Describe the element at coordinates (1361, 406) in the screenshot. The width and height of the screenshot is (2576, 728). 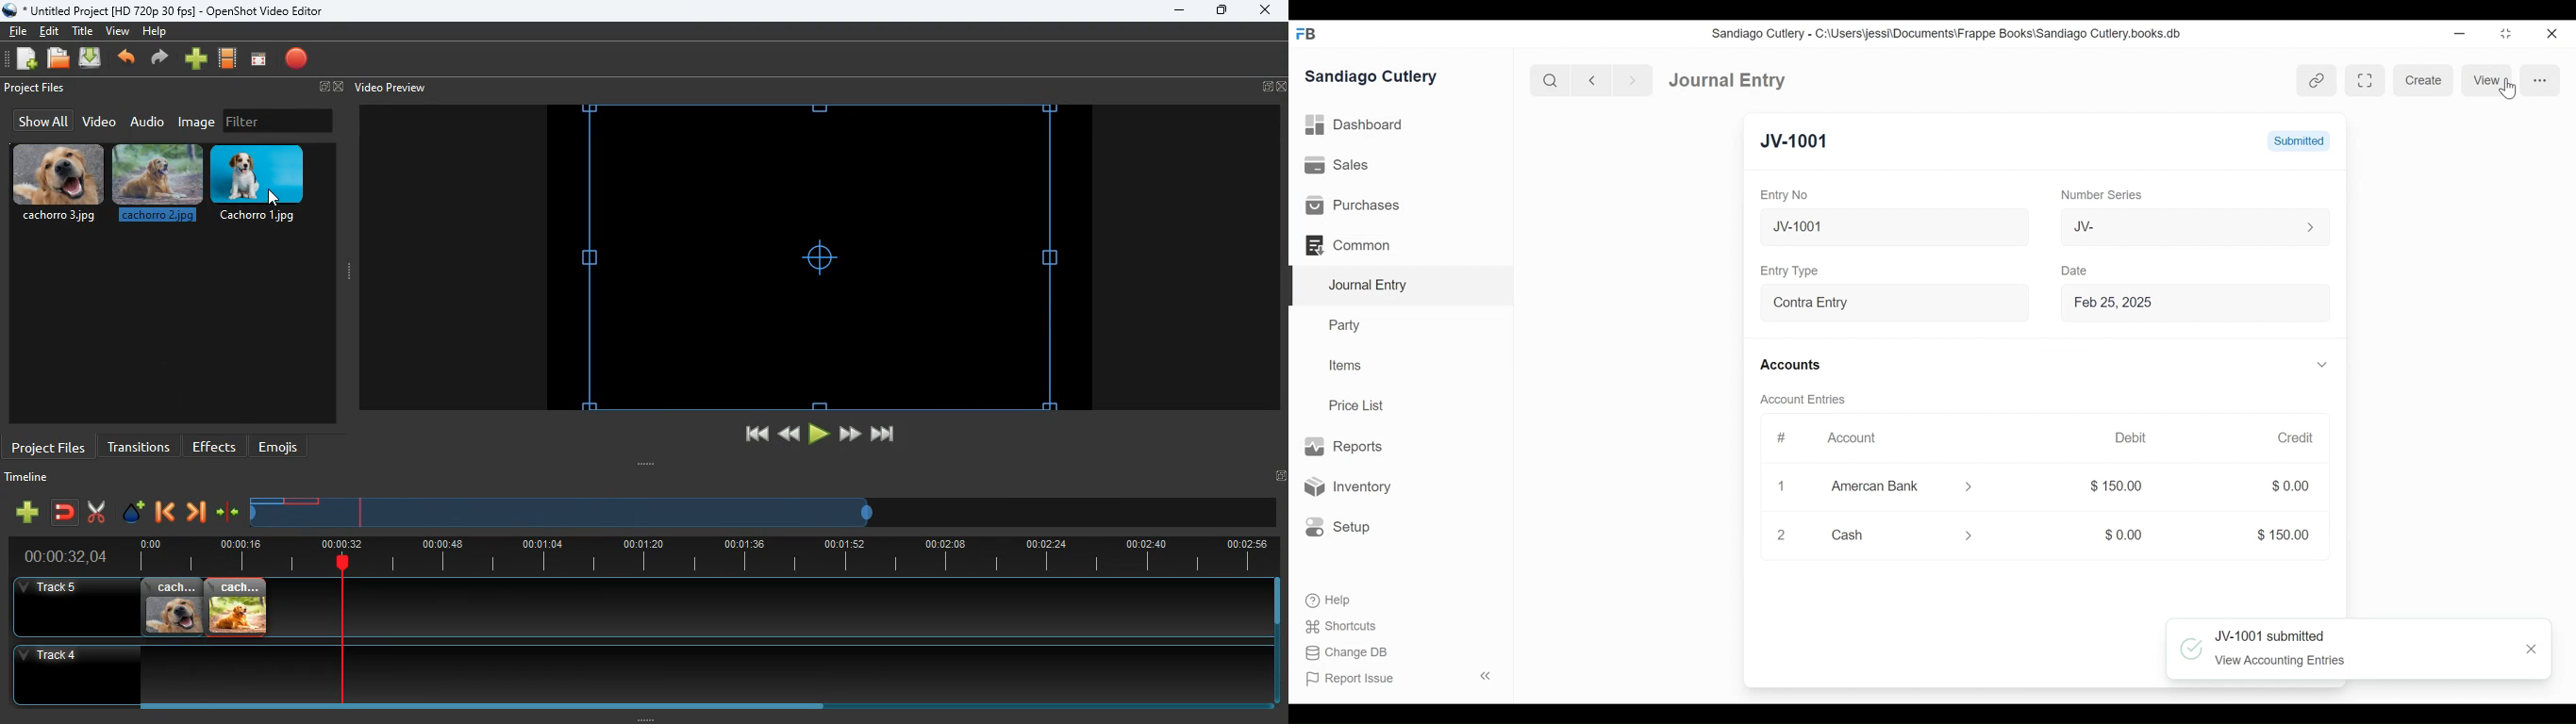
I see `Price List` at that location.